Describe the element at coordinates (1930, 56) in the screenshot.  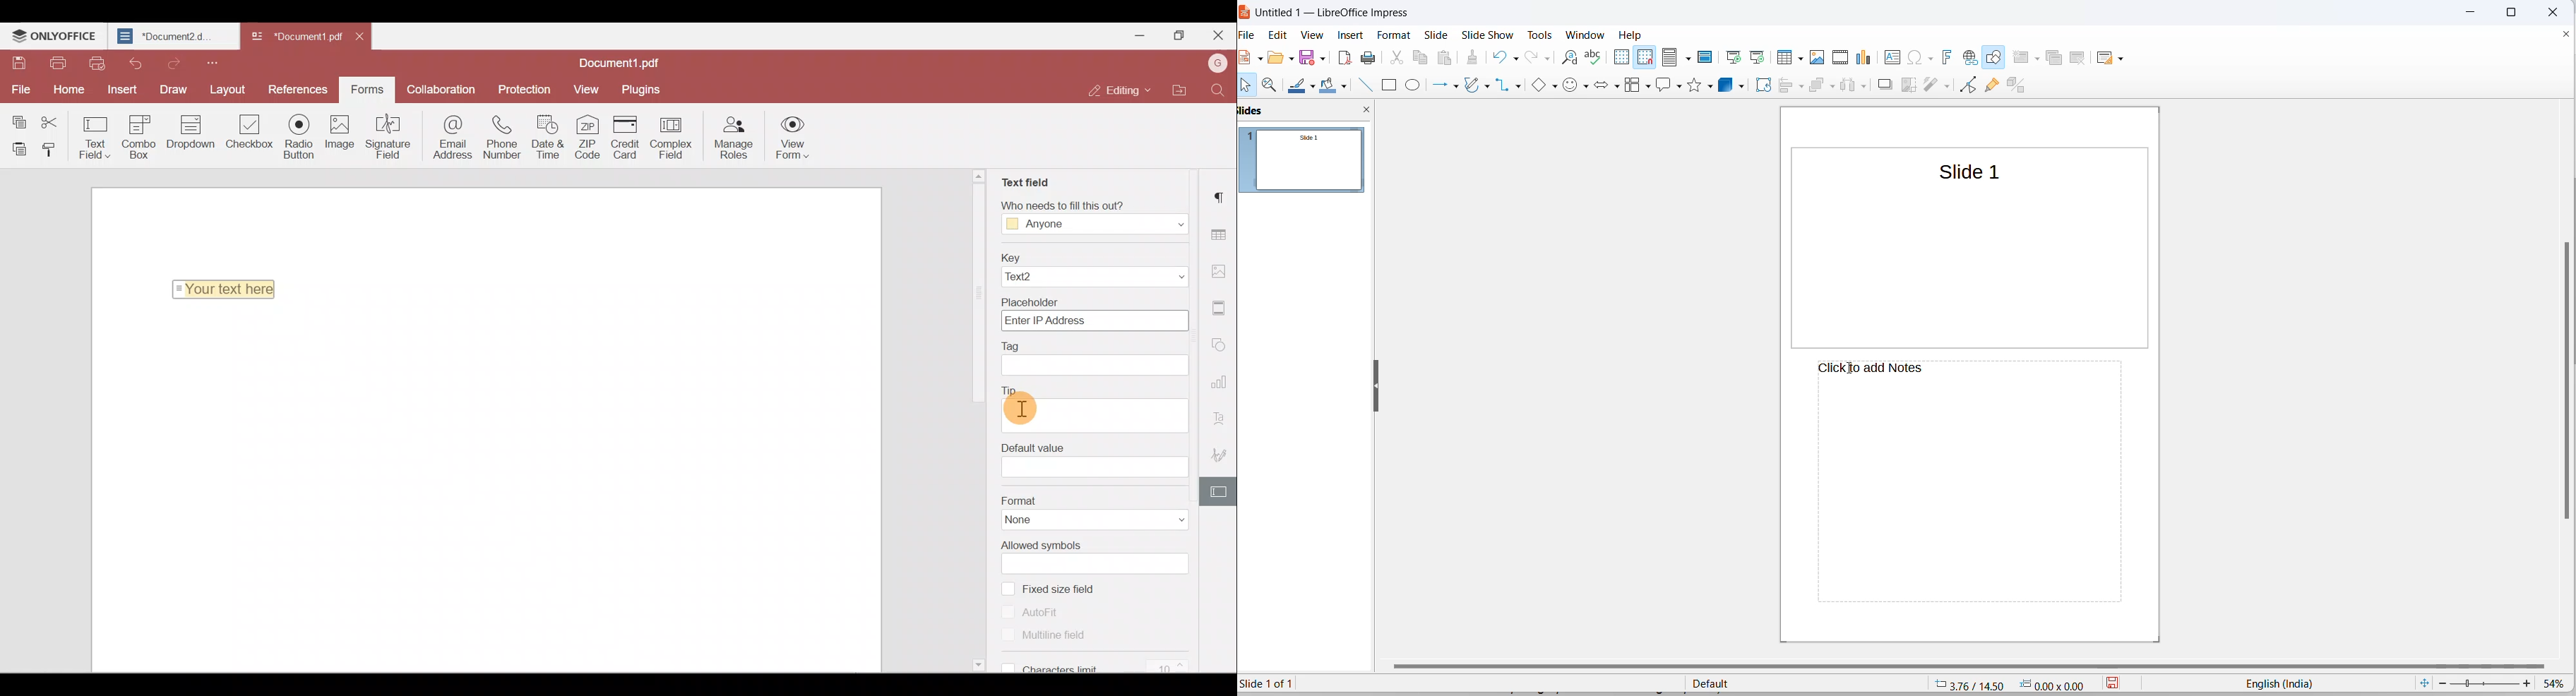
I see `special characters options` at that location.